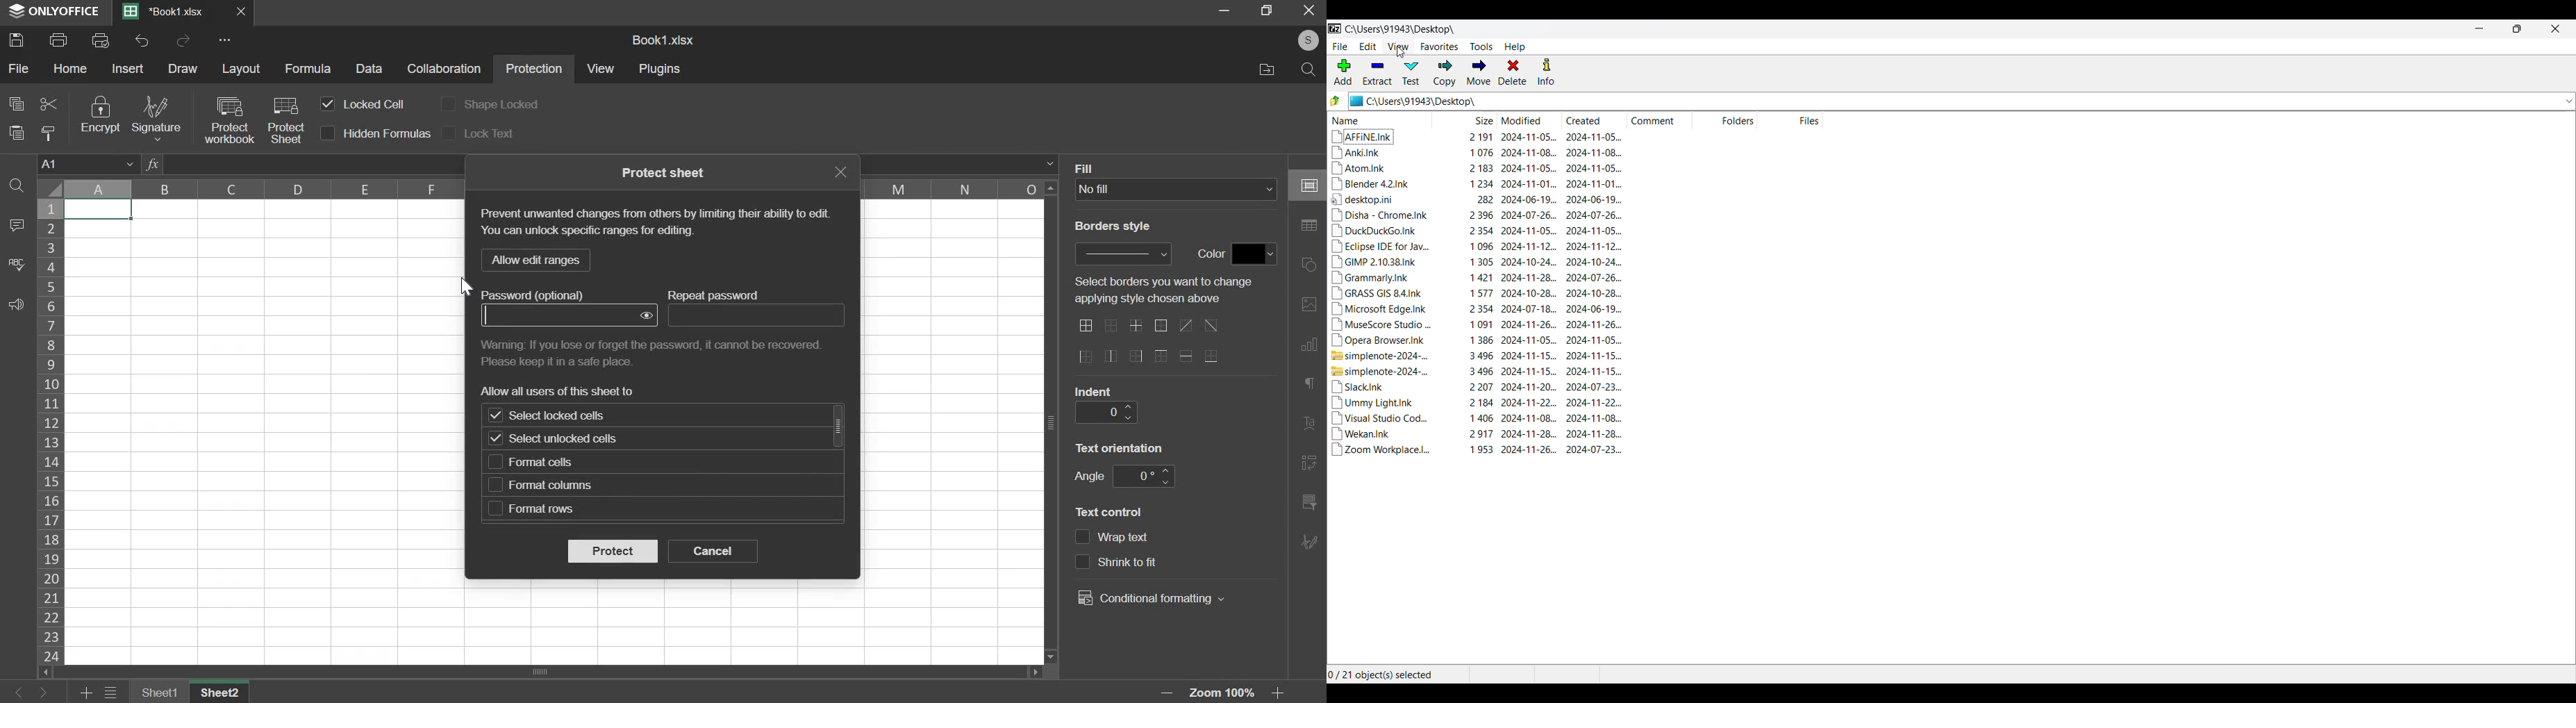  Describe the element at coordinates (1483, 371) in the screenshot. I see `simplenote-2024-... 3496 2024-11-15... 2024-11-15...` at that location.